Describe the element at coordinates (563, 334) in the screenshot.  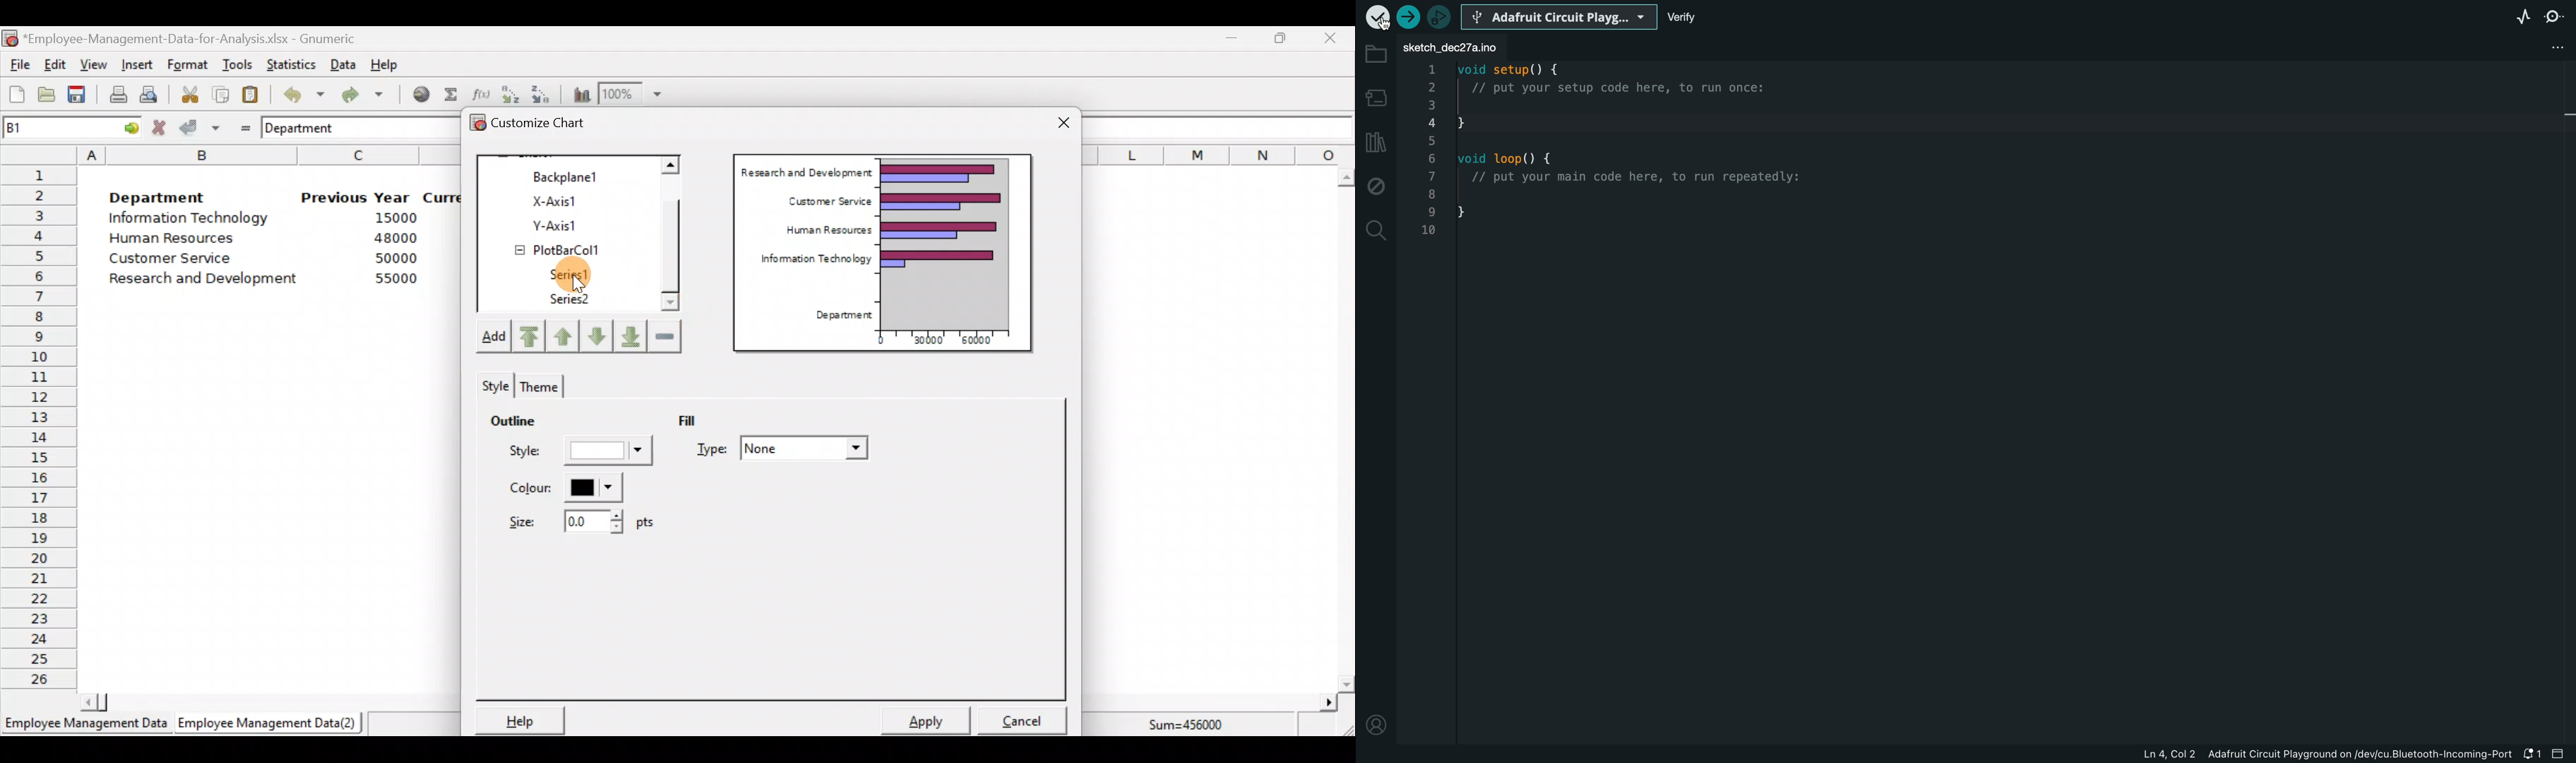
I see `Move up` at that location.